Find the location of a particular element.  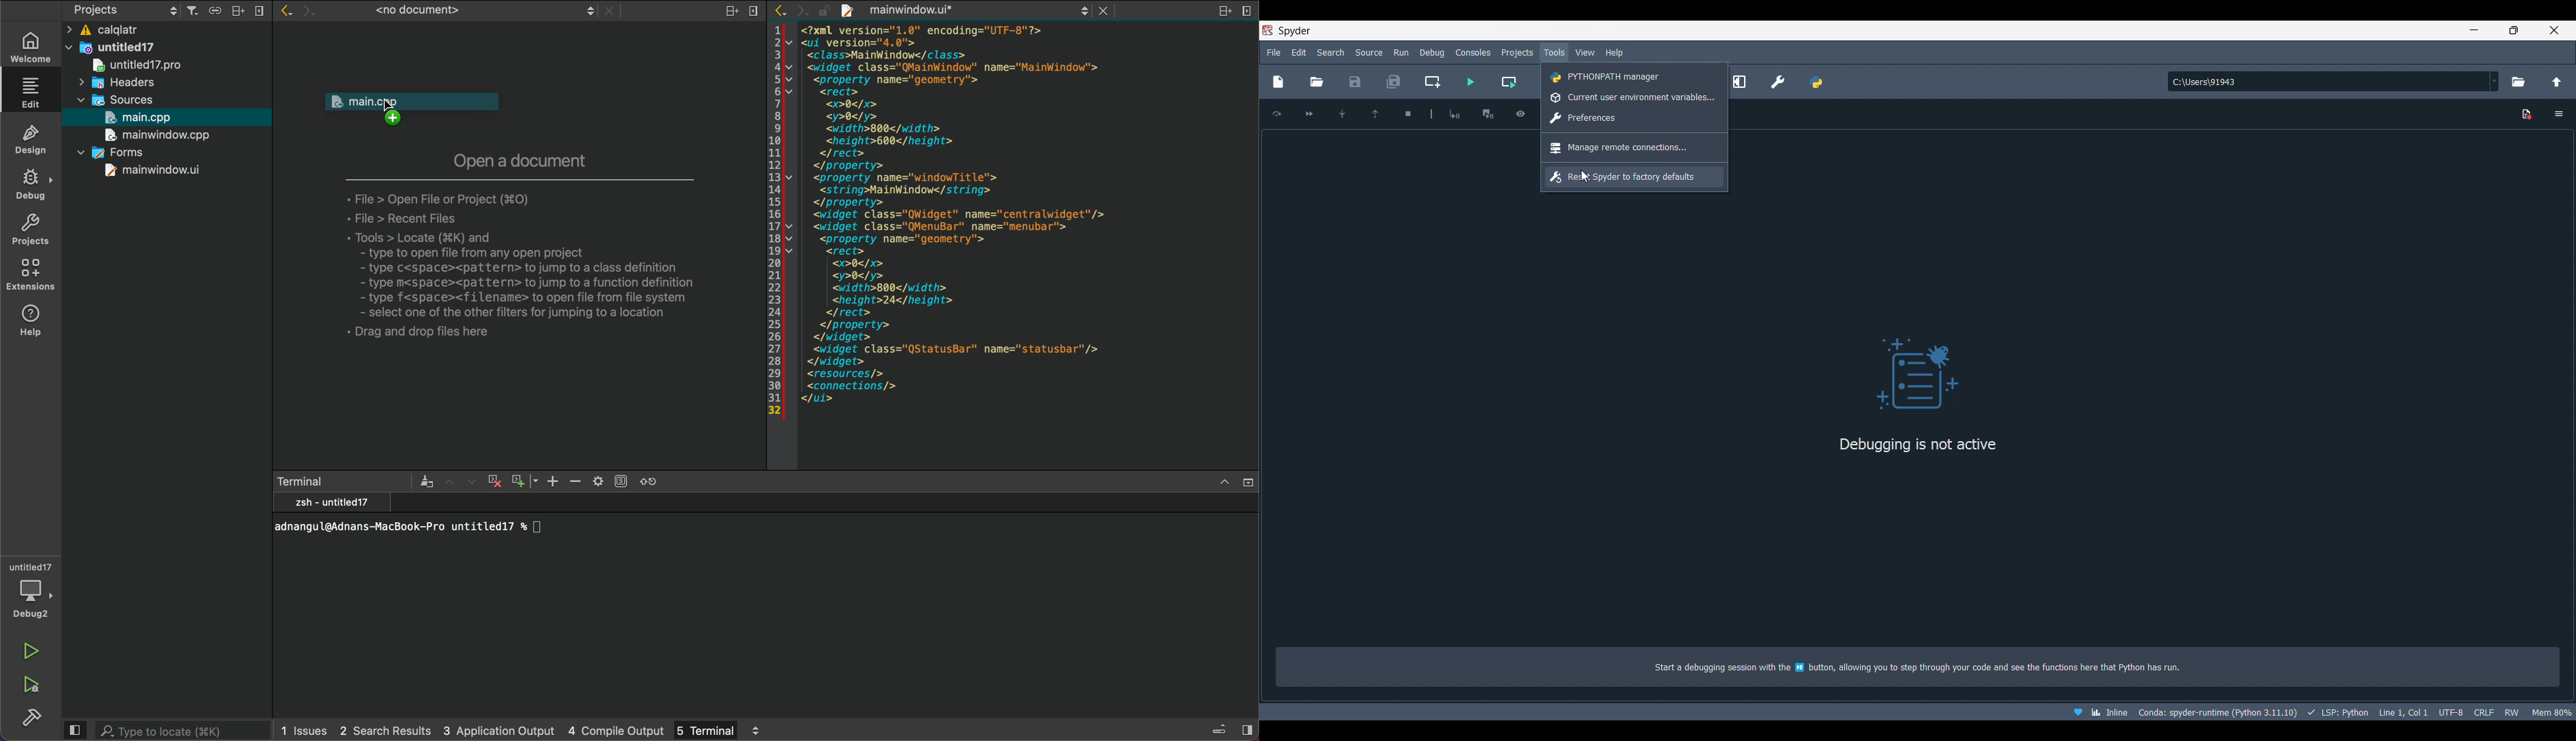

Preferences is located at coordinates (1634, 118).